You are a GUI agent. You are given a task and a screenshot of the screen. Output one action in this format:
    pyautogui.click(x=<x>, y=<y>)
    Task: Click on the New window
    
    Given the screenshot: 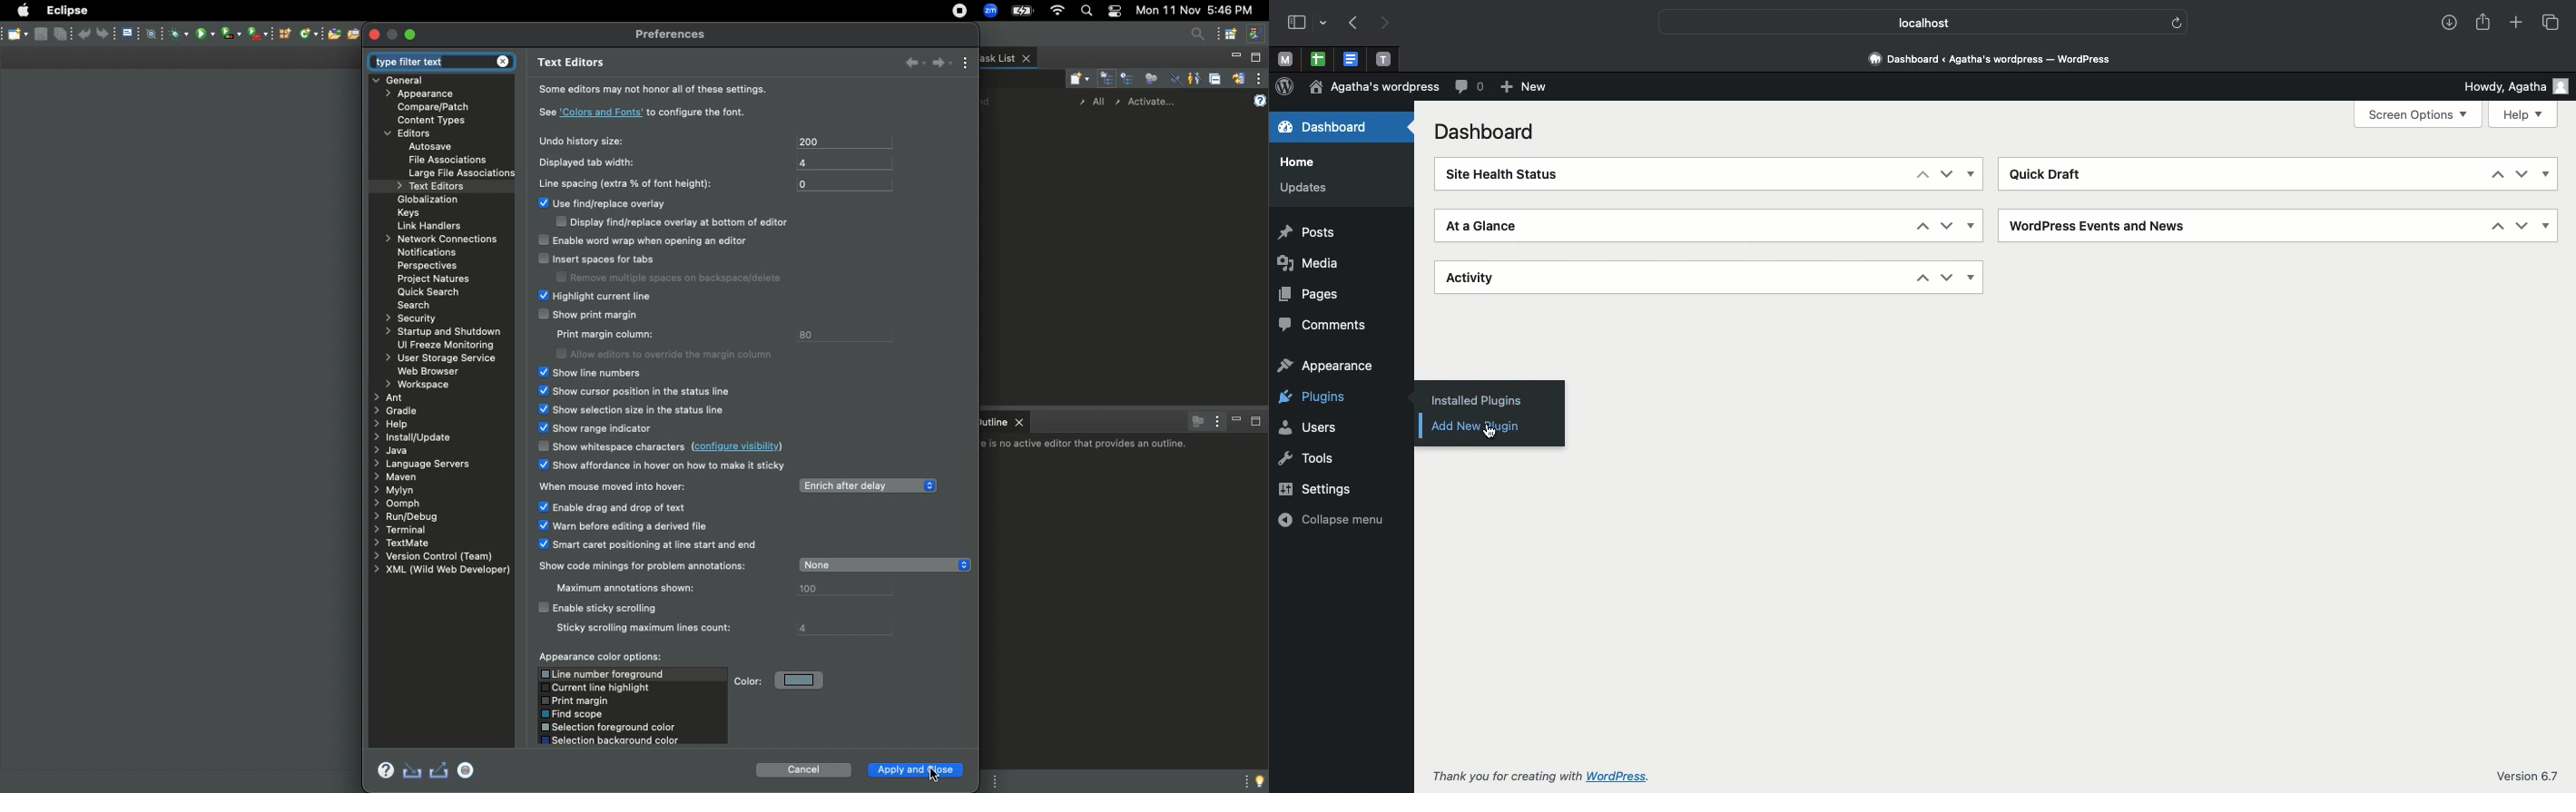 What is the action you would take?
    pyautogui.click(x=1245, y=33)
    